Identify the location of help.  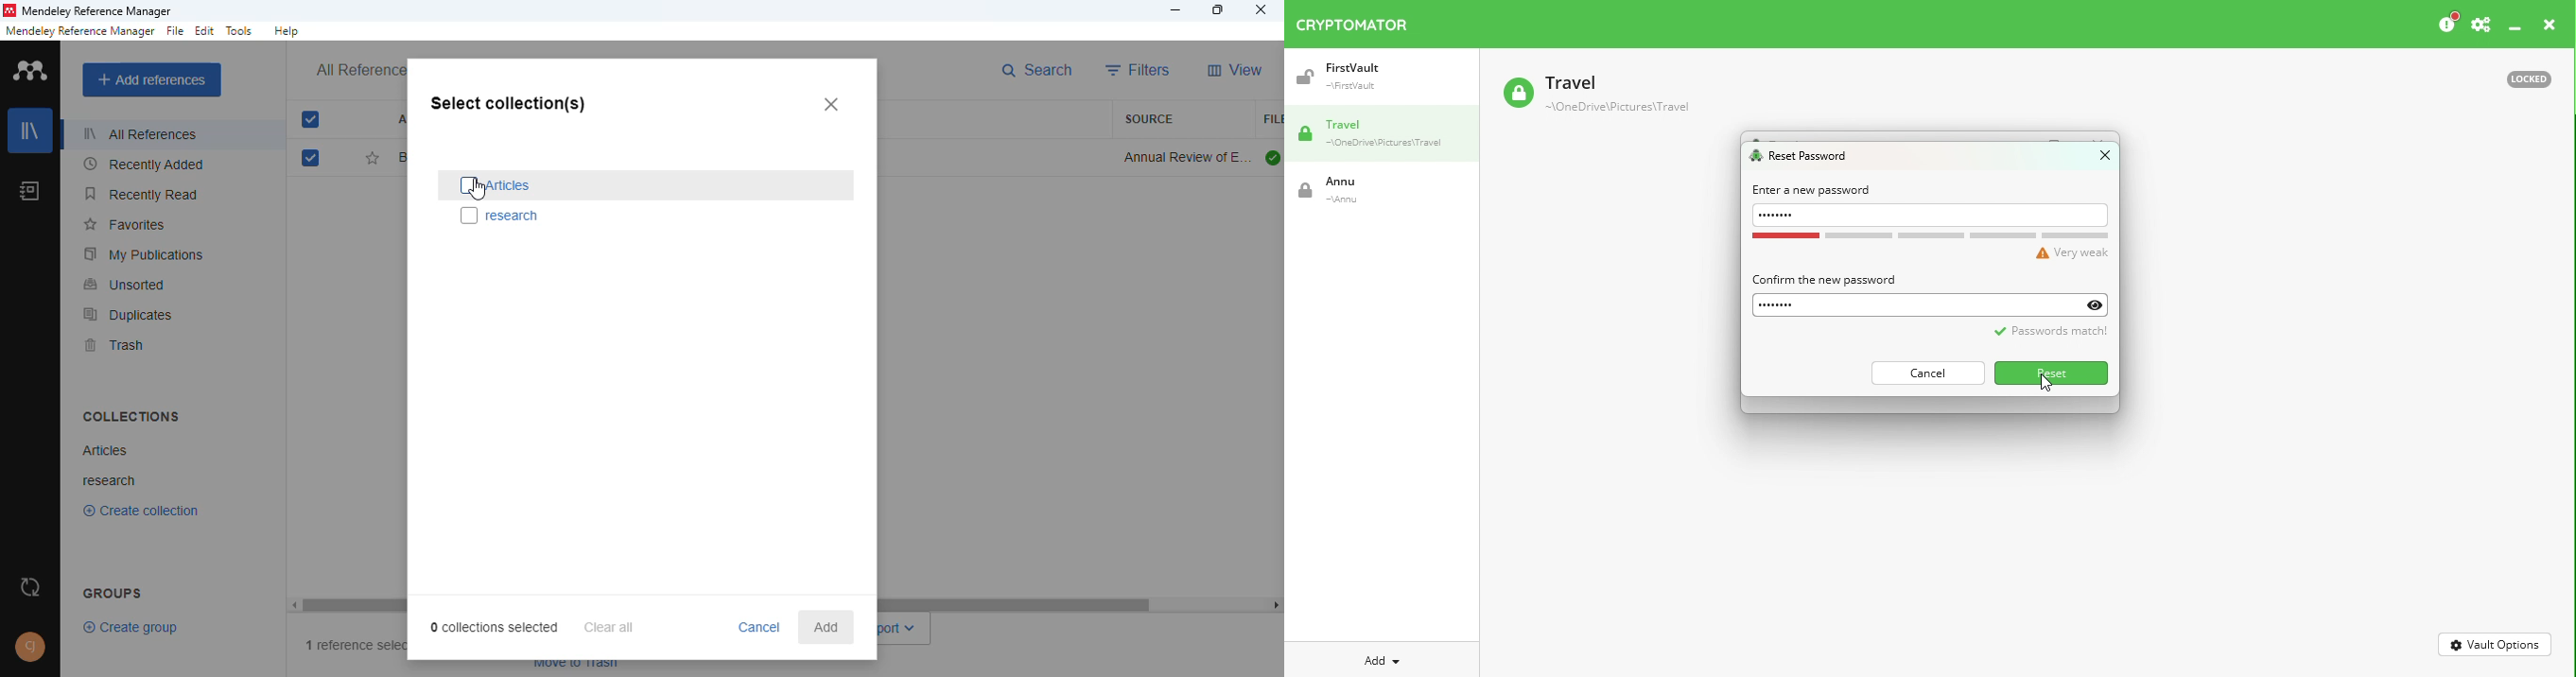
(290, 29).